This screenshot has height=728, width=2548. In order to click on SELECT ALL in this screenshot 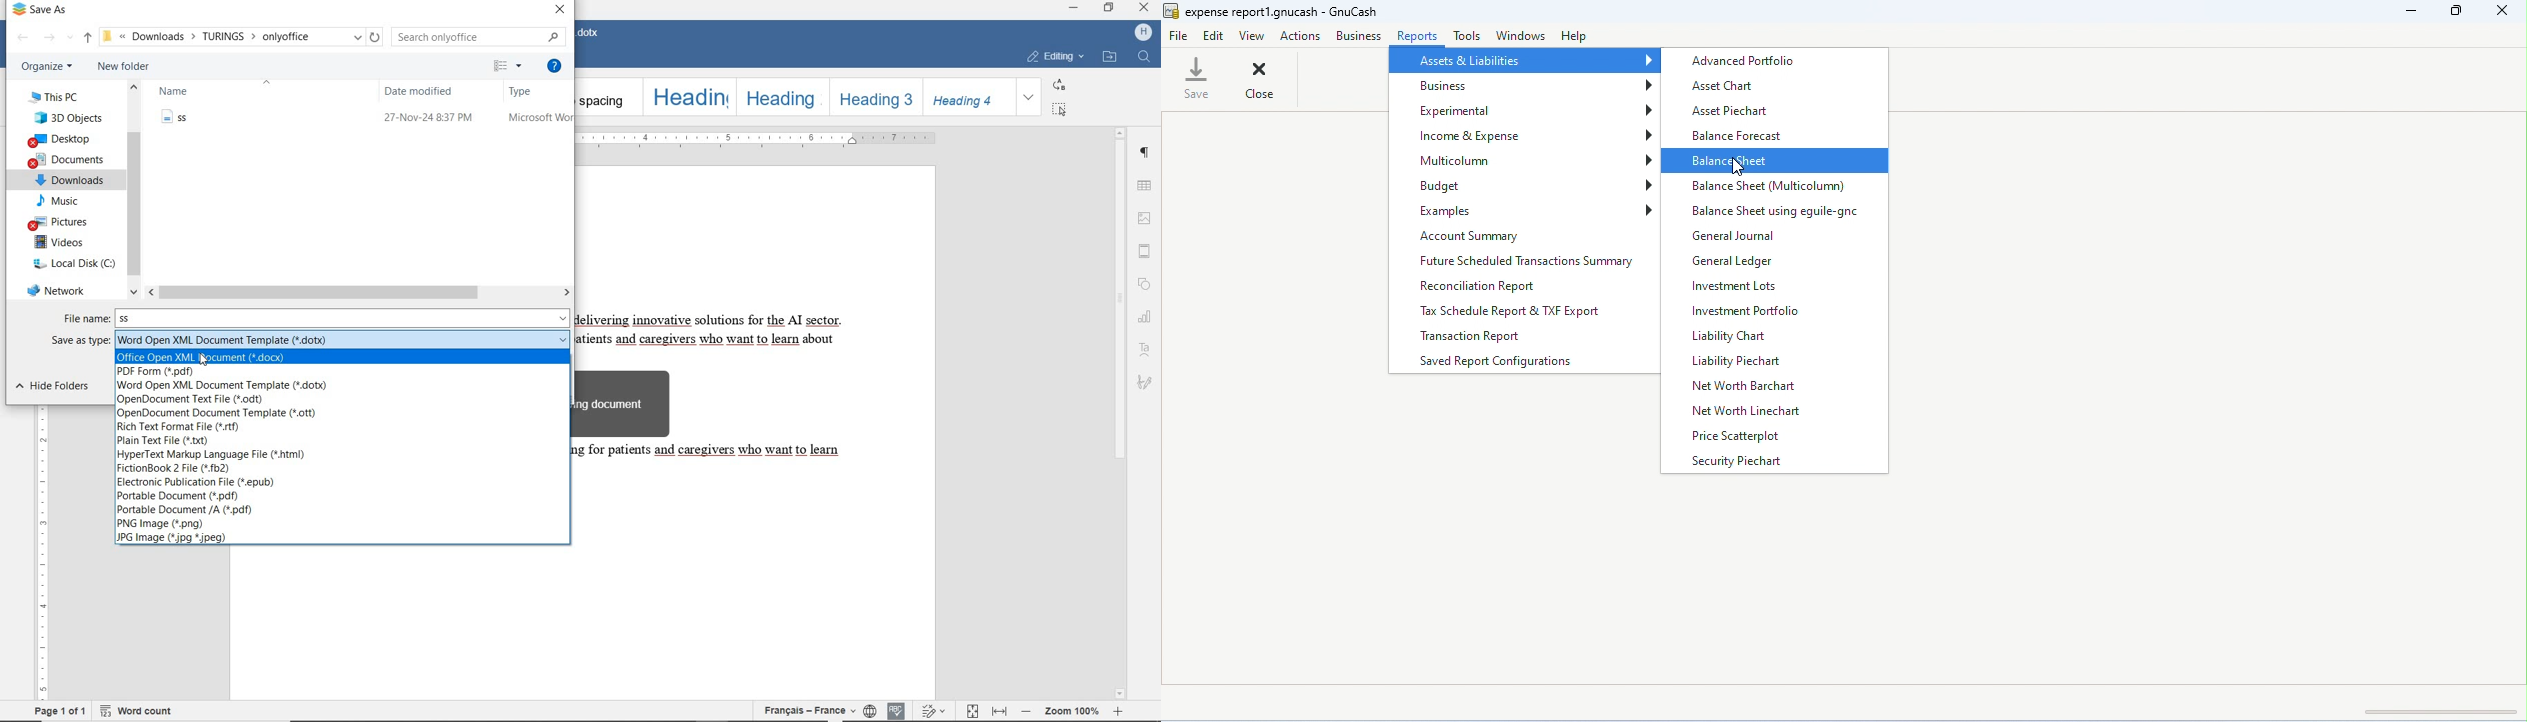, I will do `click(1060, 109)`.